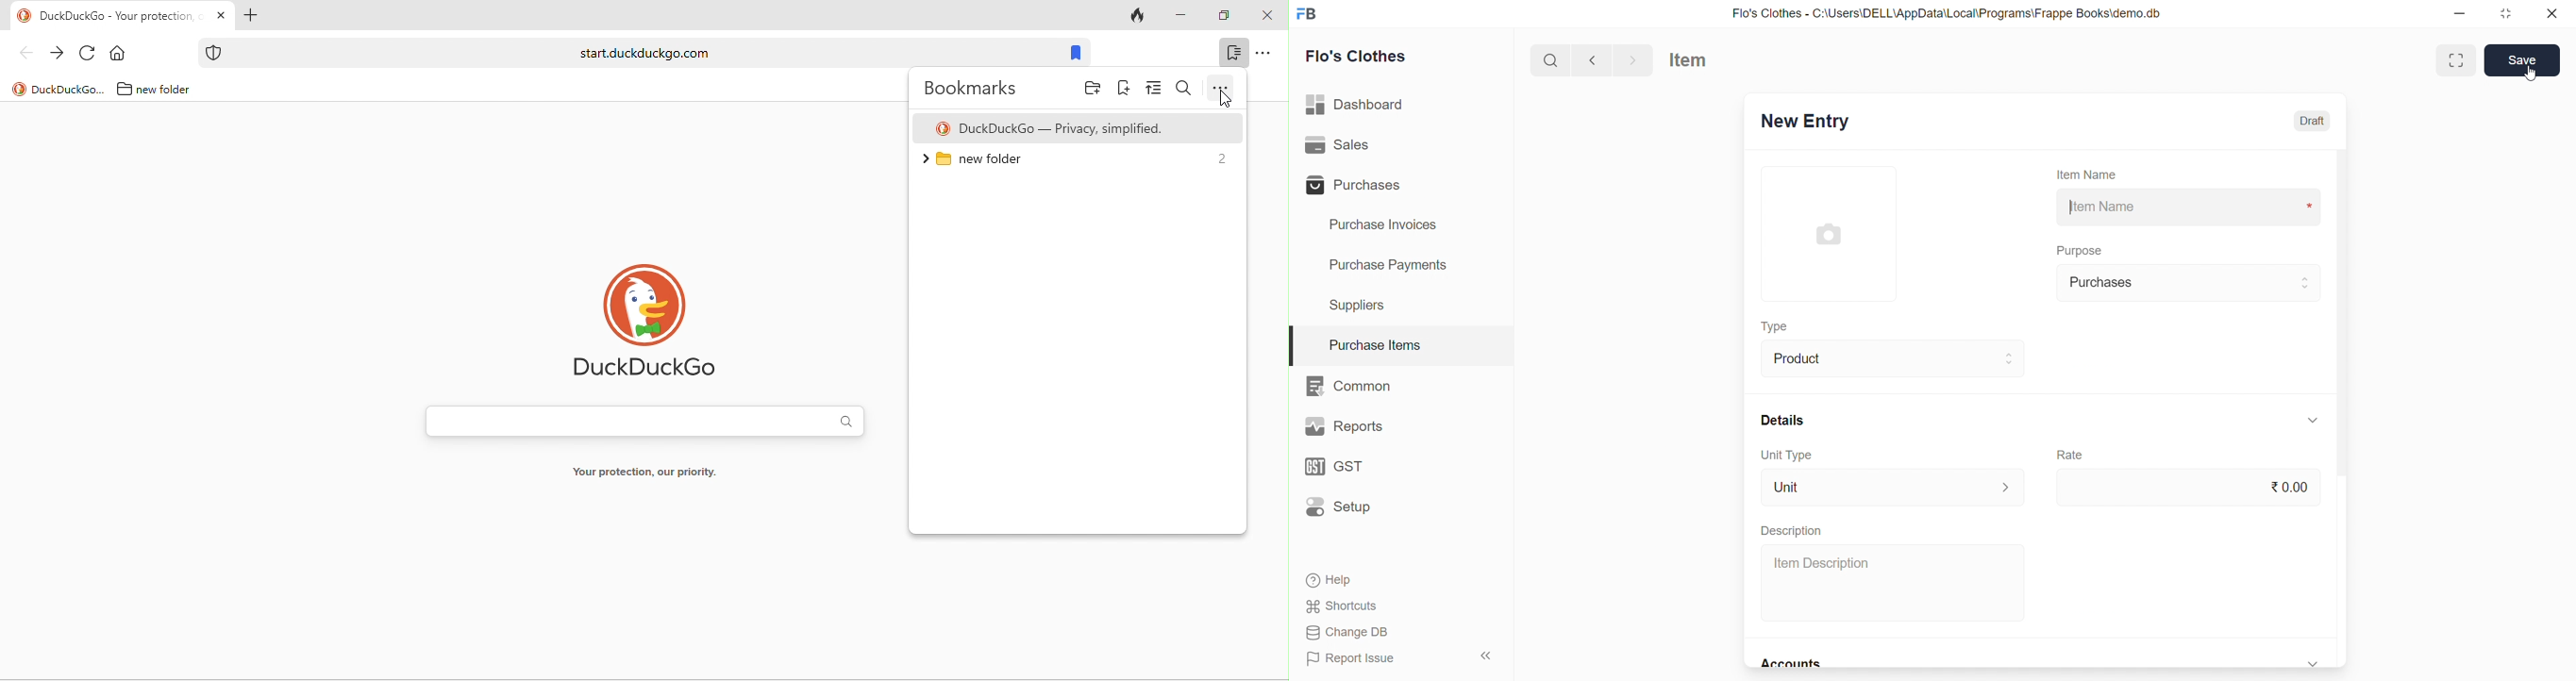 This screenshot has height=700, width=2576. I want to click on Description, so click(1791, 530).